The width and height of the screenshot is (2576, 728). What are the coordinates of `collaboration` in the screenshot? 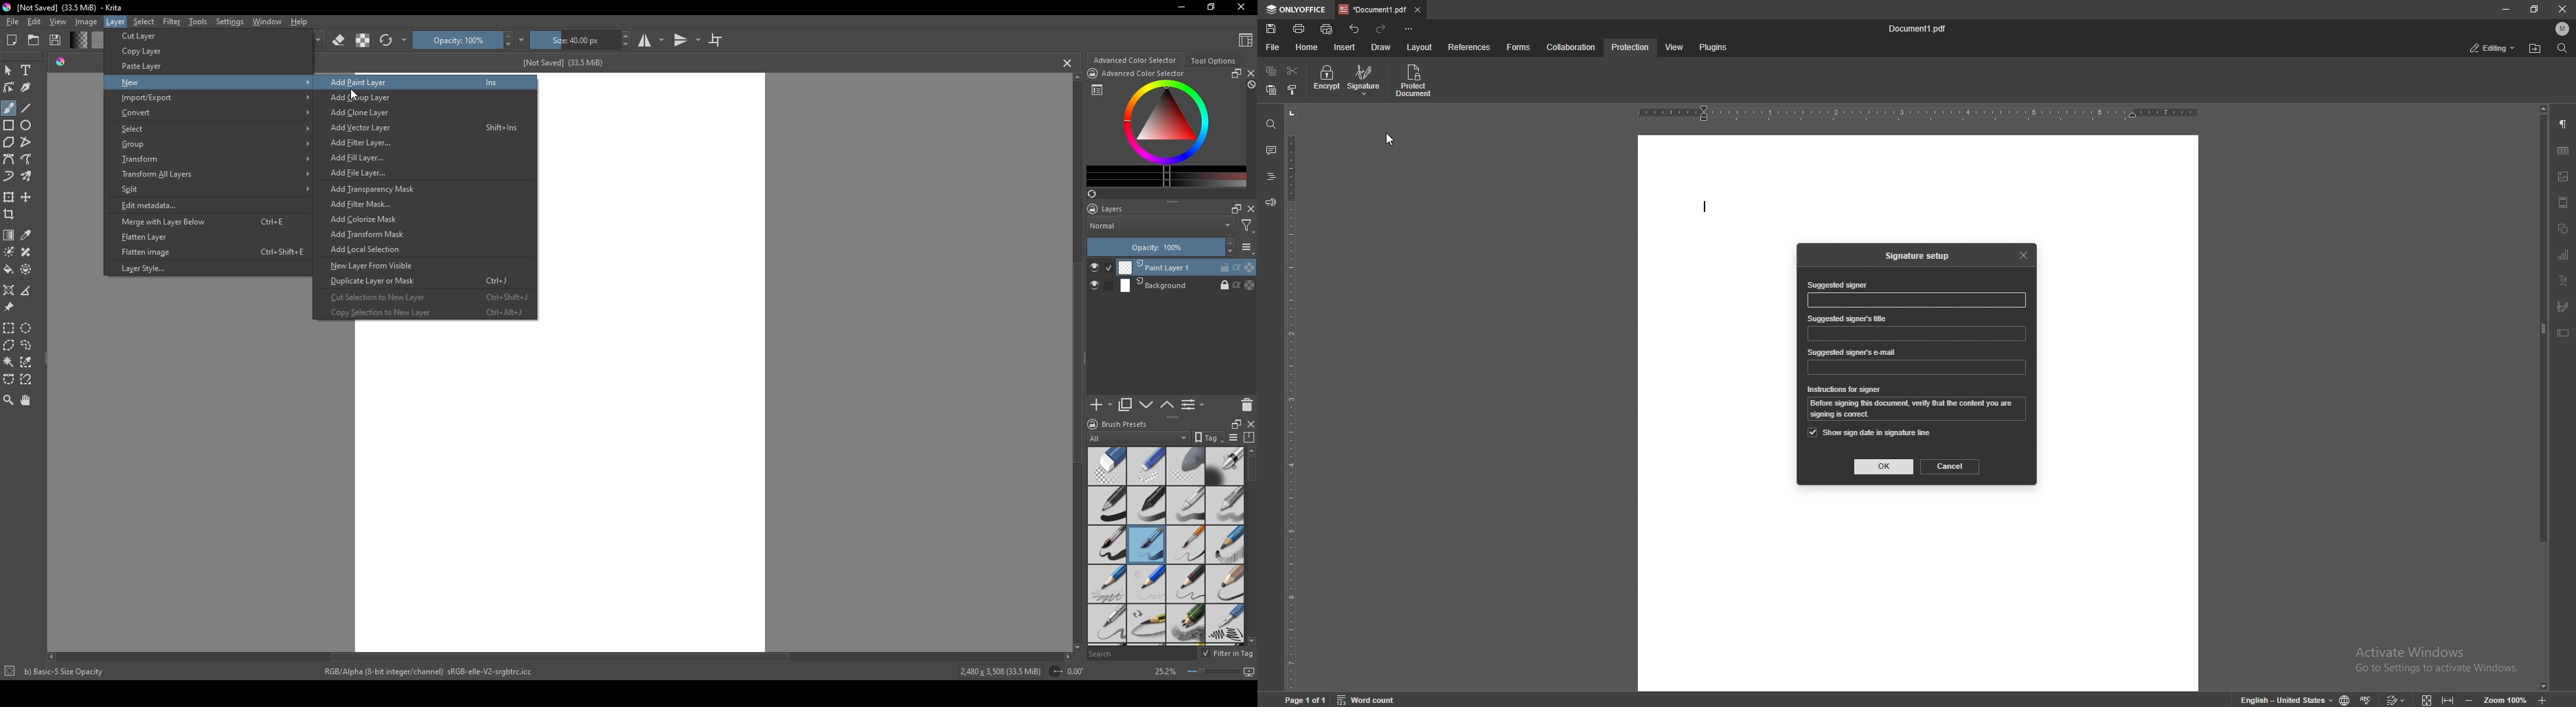 It's located at (1573, 47).